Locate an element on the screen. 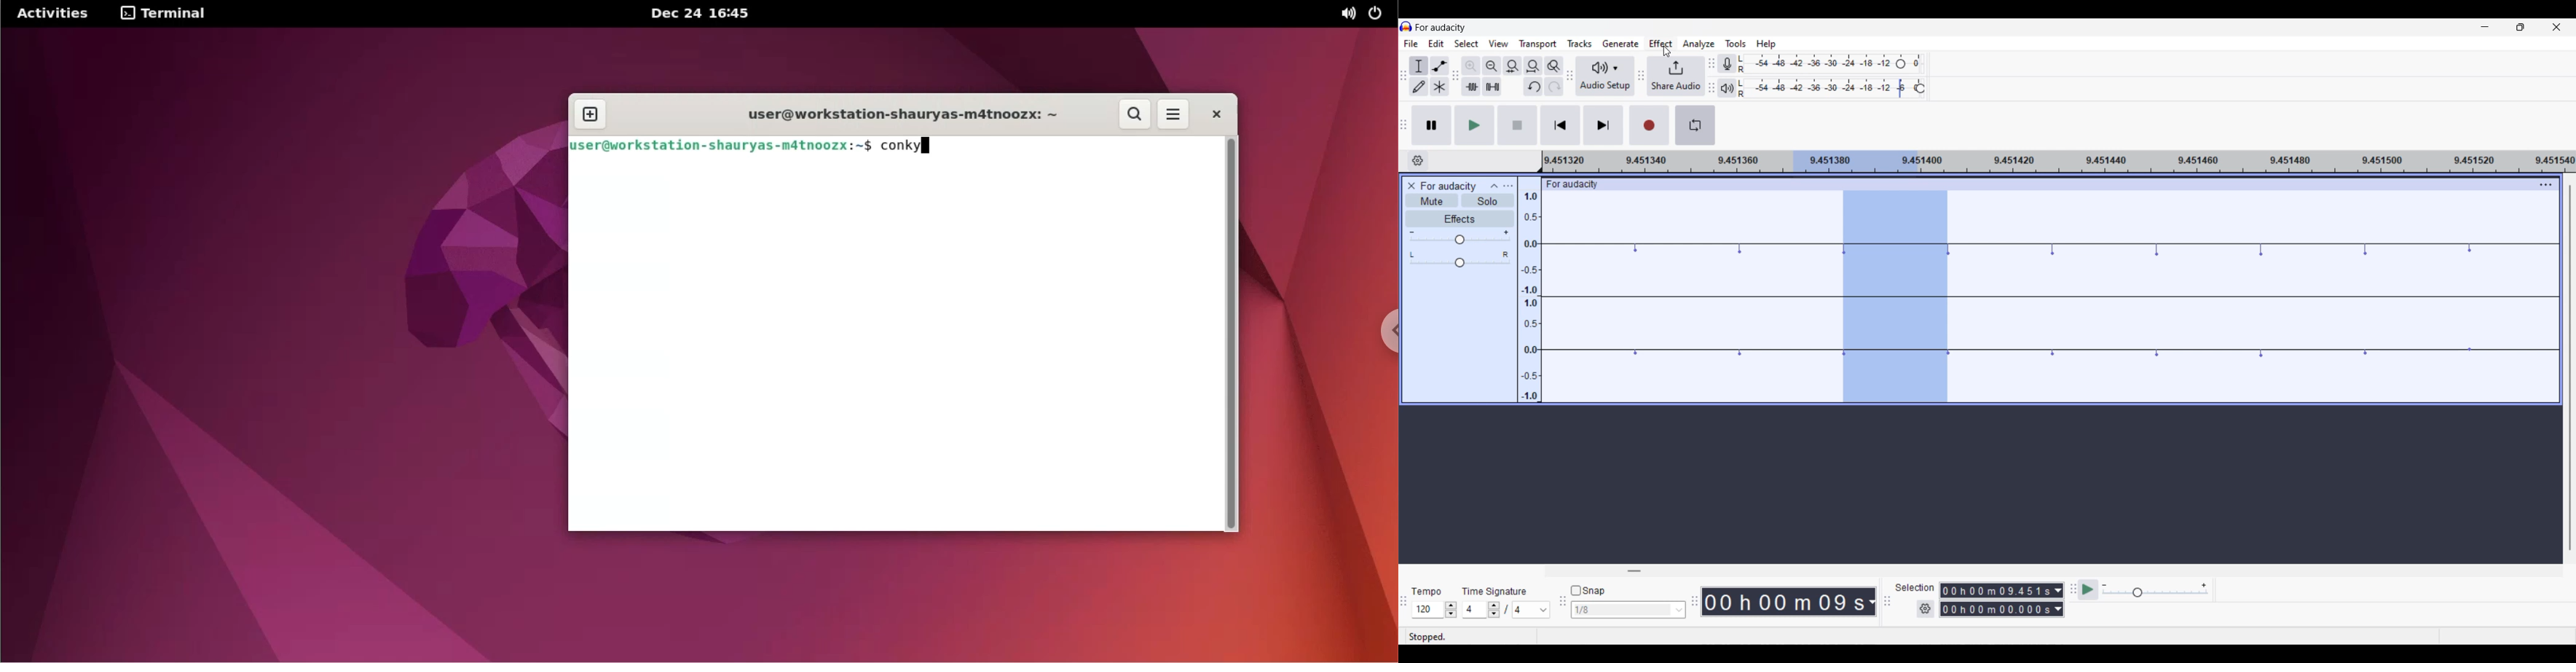  Pause is located at coordinates (1431, 125).